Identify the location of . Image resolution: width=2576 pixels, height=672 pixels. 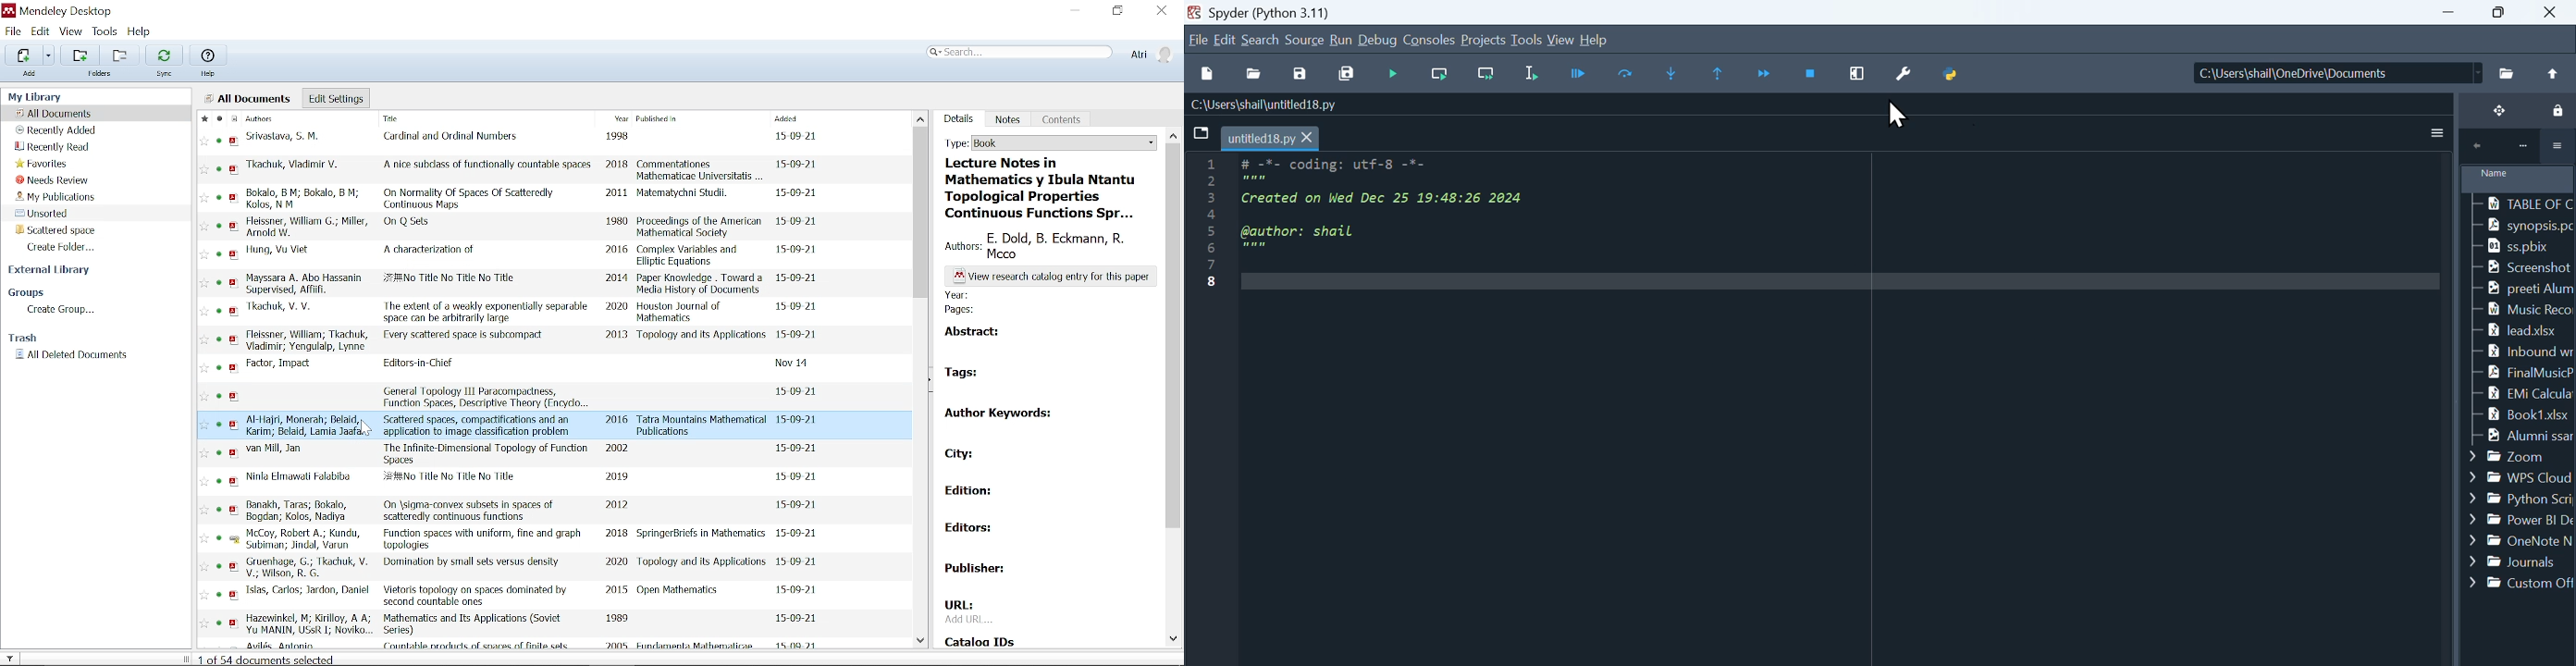
(1306, 38).